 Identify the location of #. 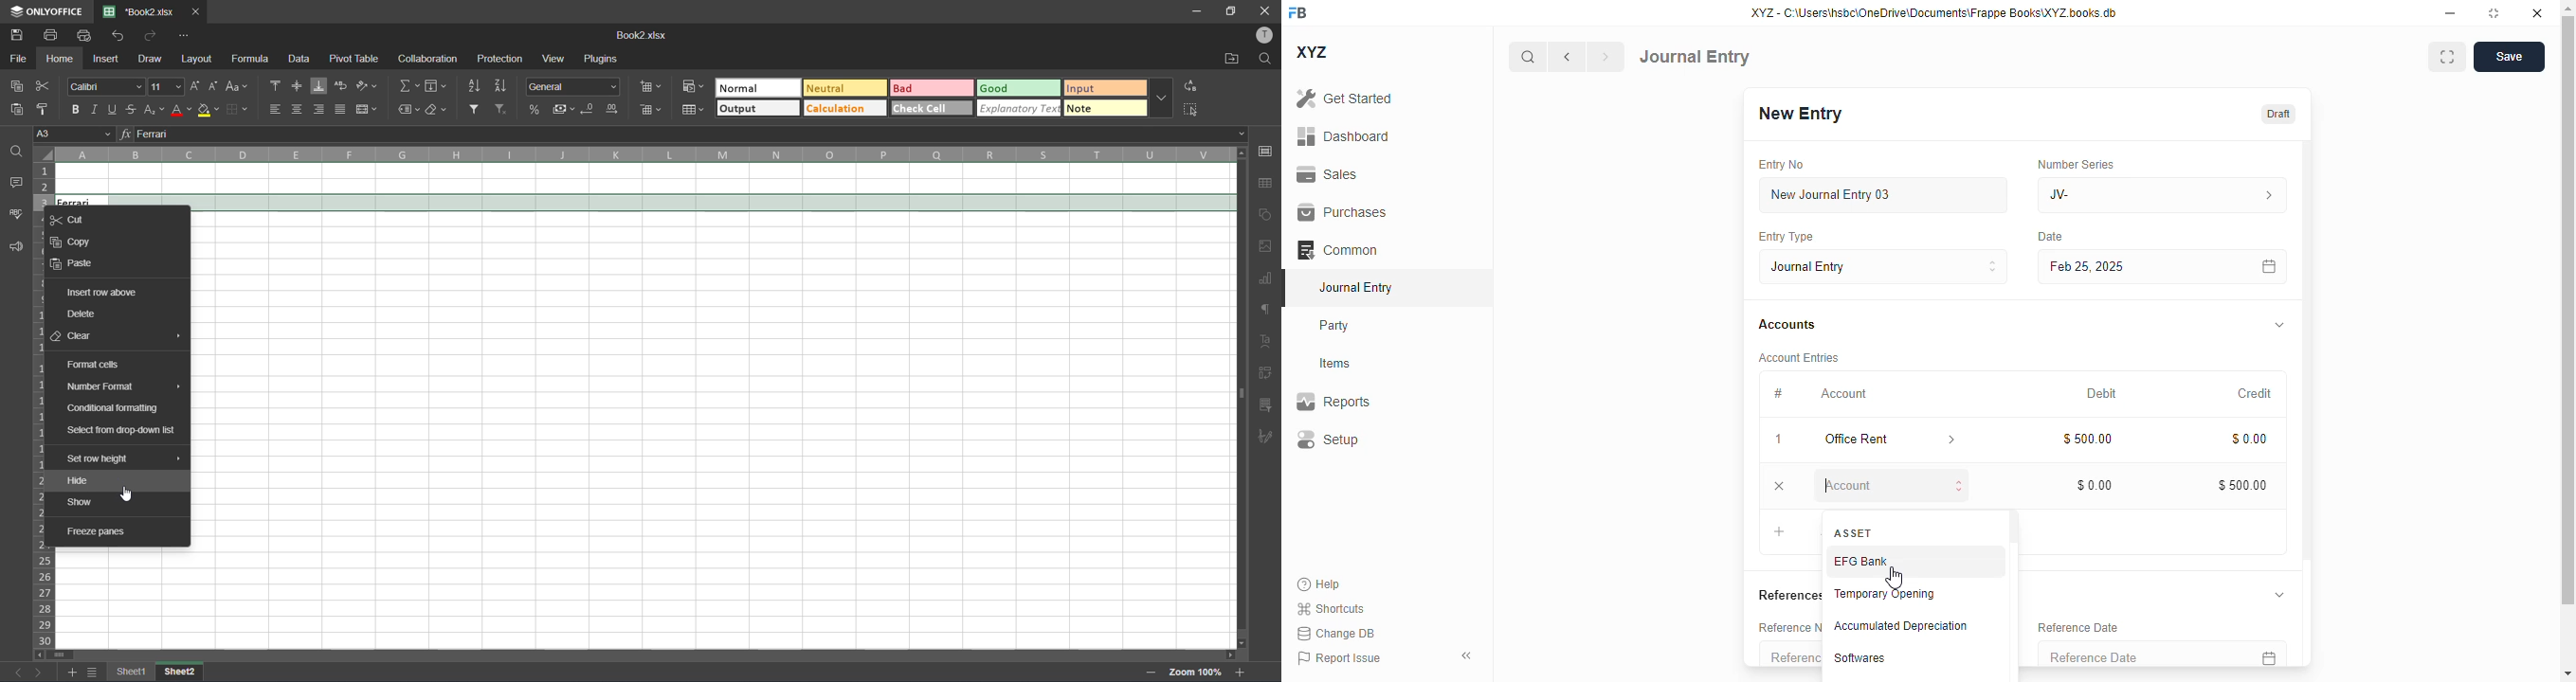
(1781, 394).